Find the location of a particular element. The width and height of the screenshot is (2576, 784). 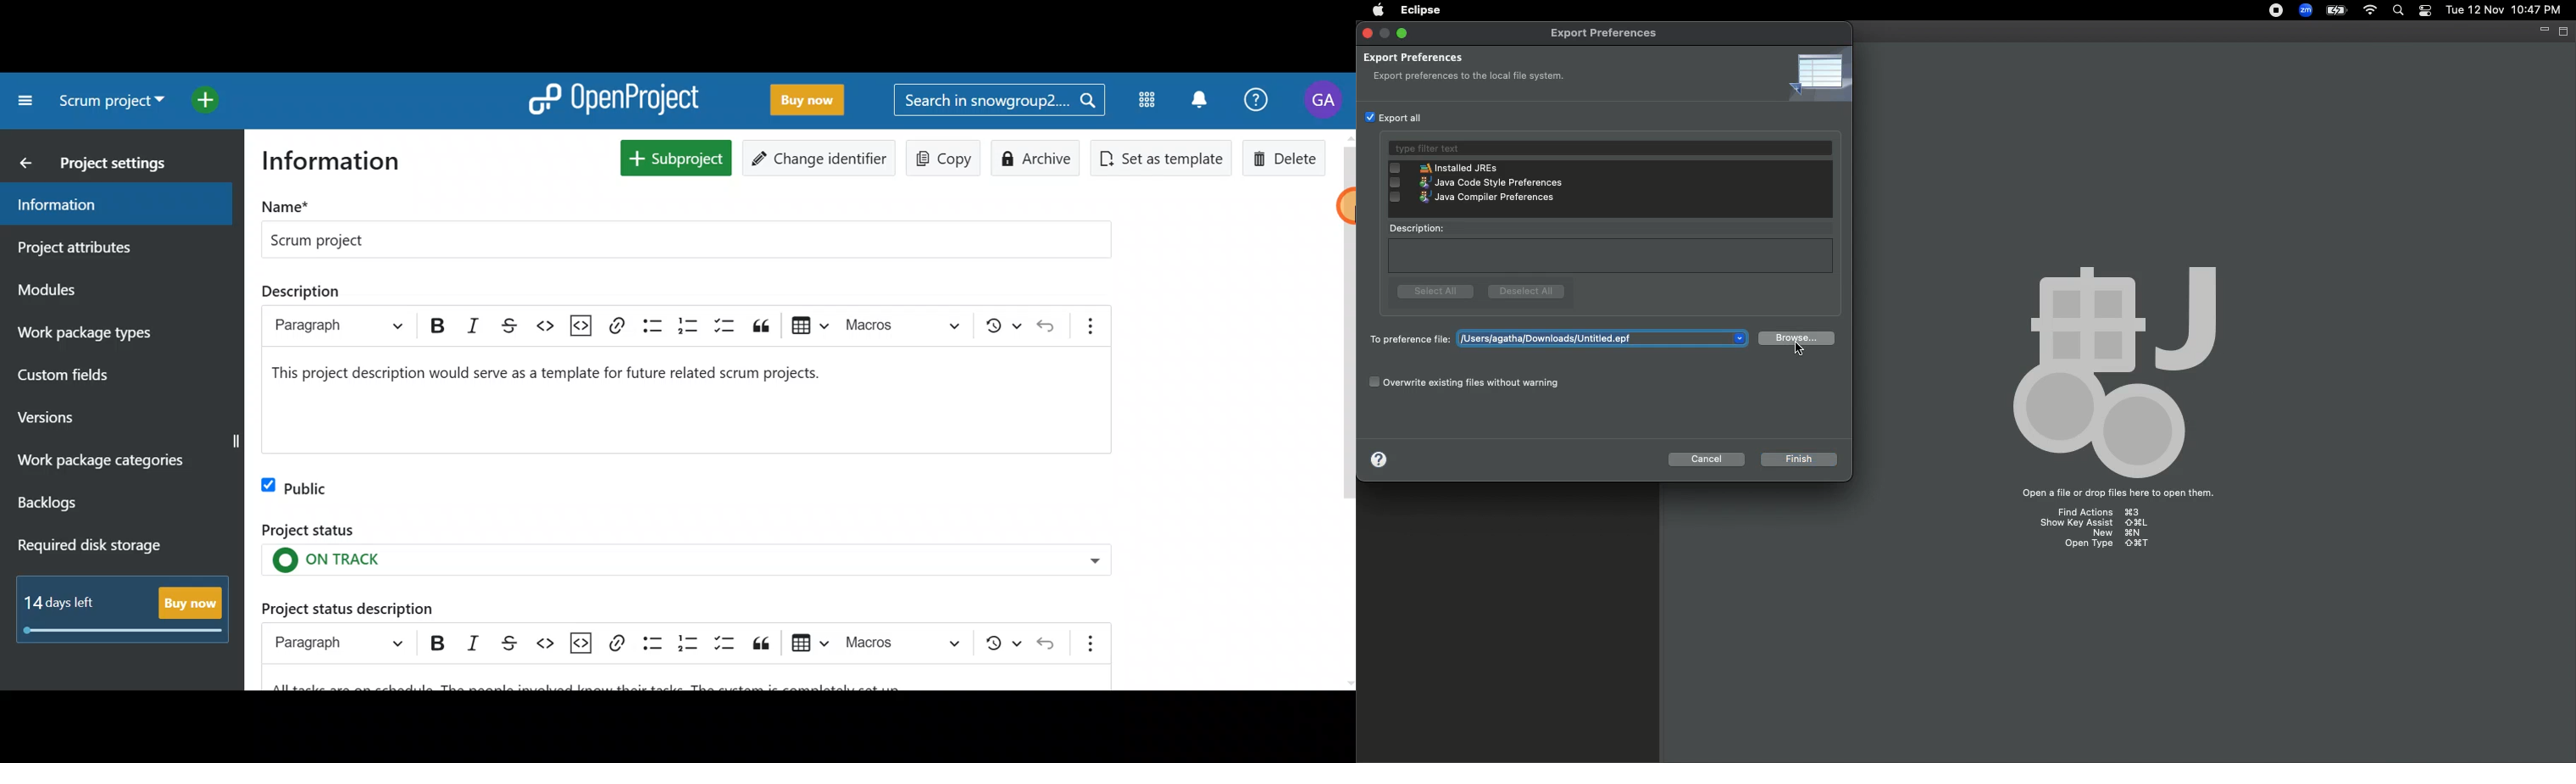

Information is located at coordinates (342, 163).